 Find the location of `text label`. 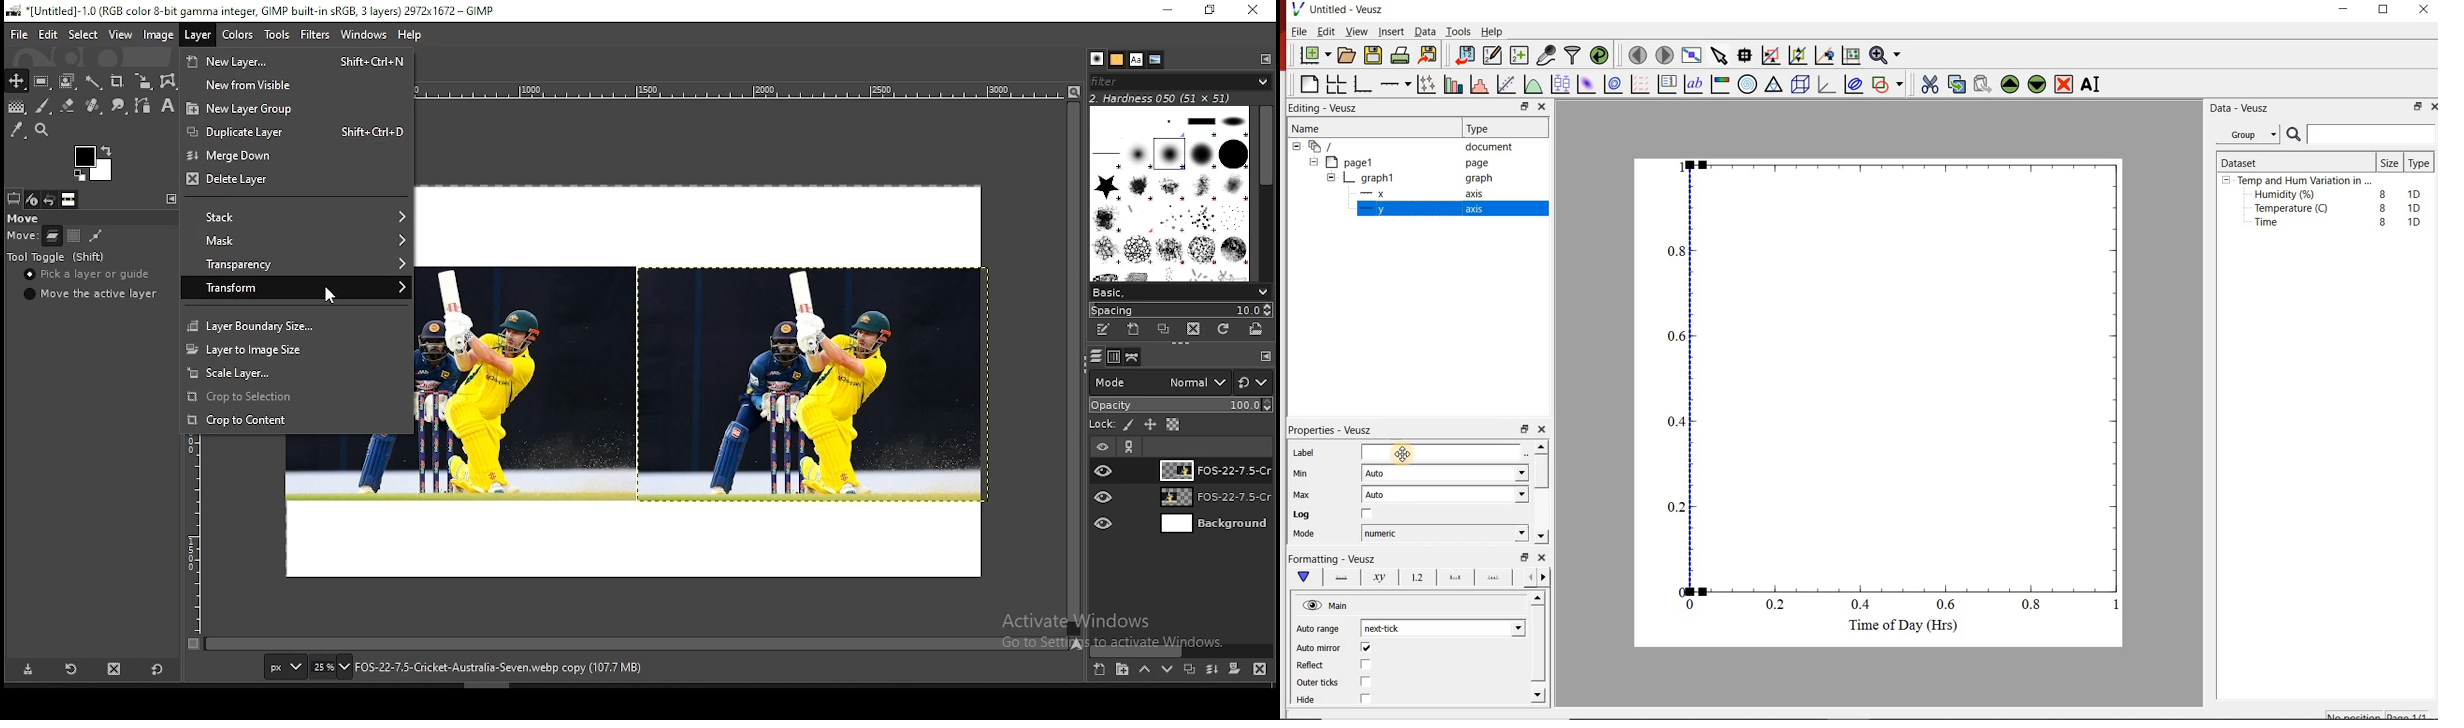

text label is located at coordinates (1697, 83).